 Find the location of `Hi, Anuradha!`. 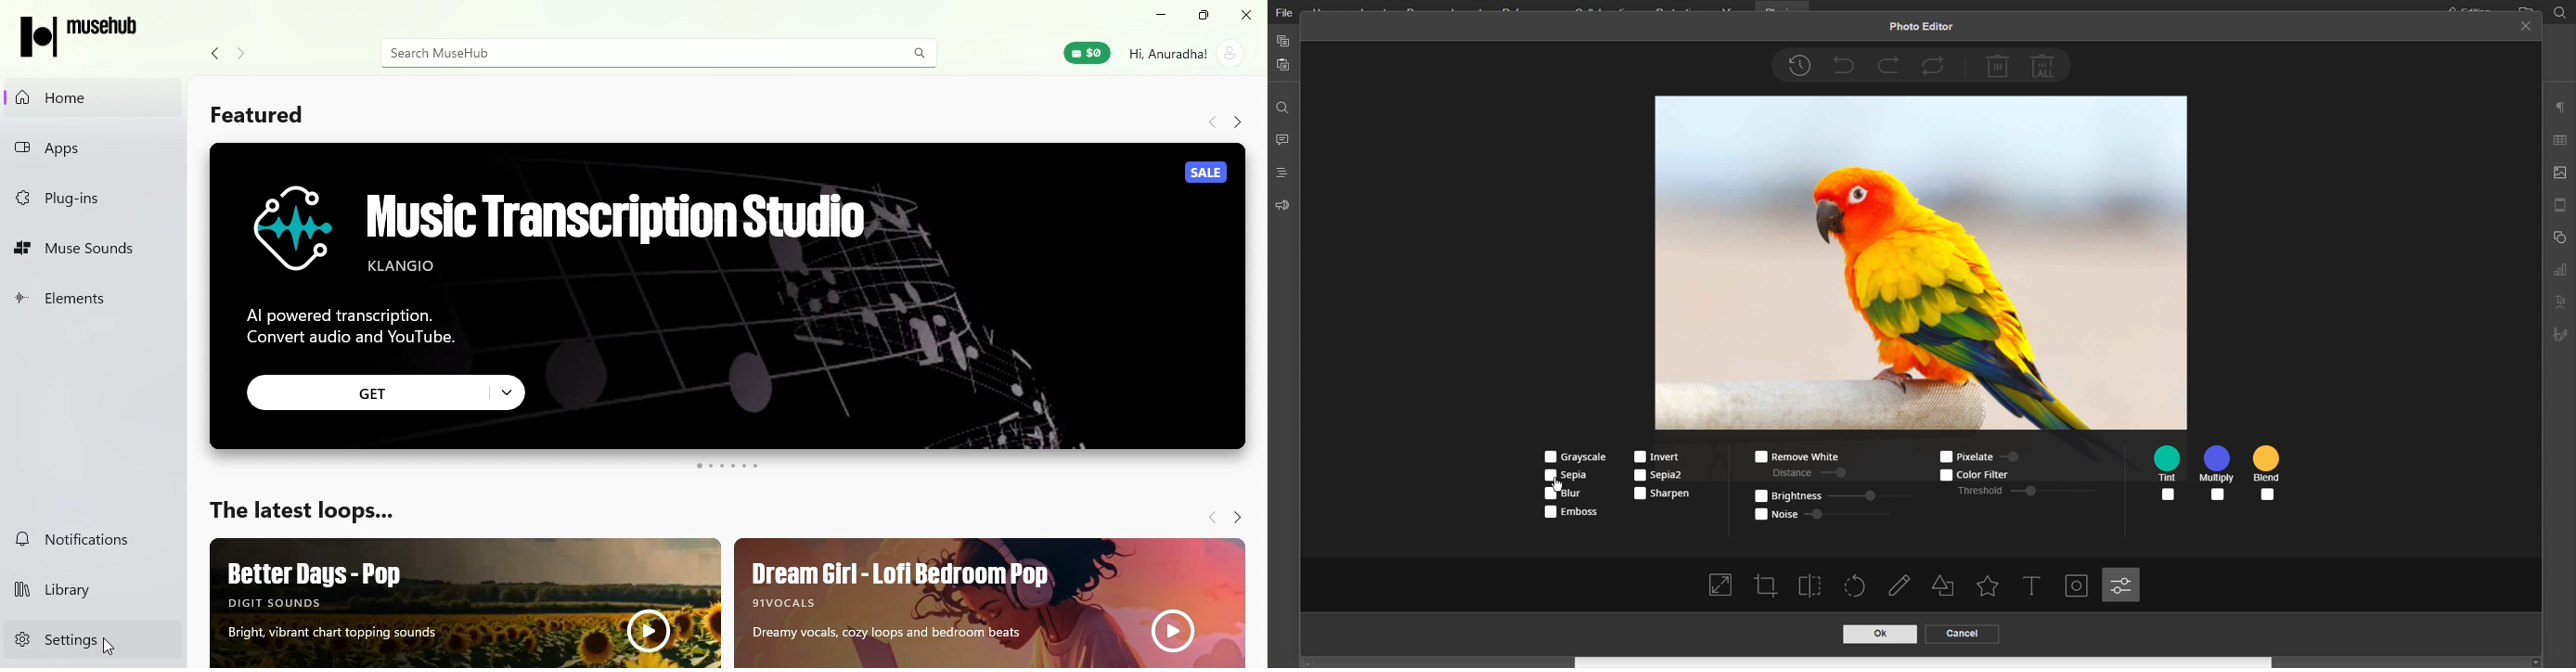

Hi, Anuradha! is located at coordinates (1168, 54).